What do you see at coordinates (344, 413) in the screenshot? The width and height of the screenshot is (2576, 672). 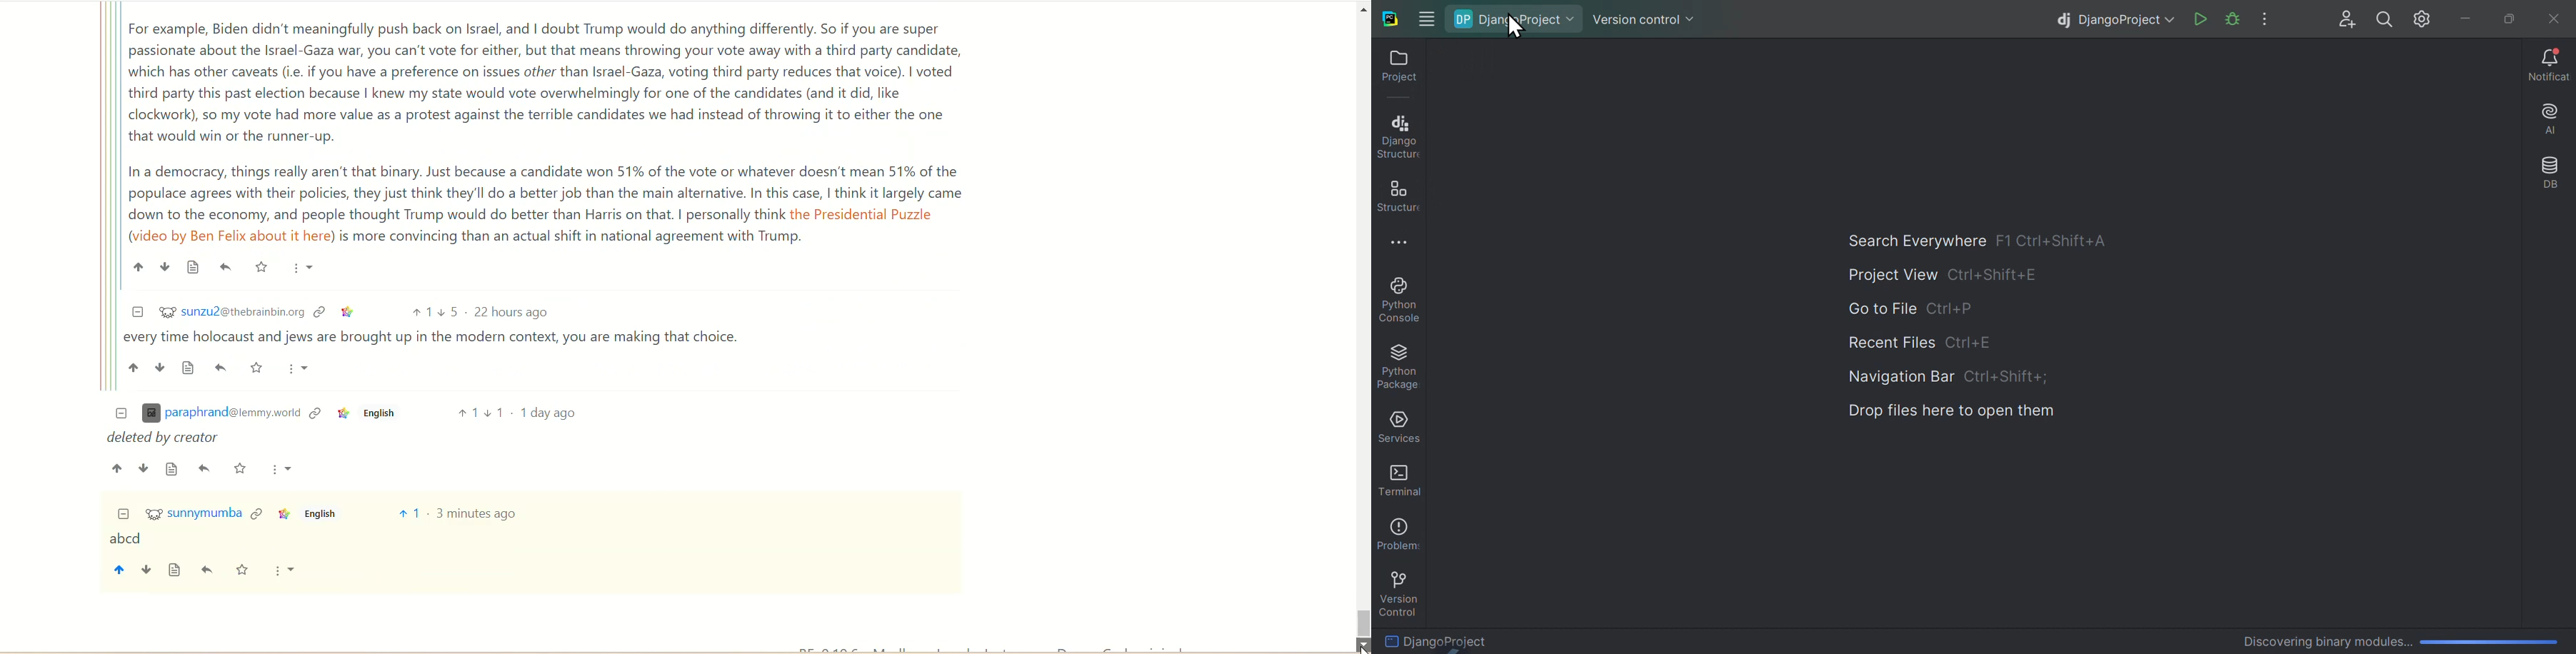 I see `Link` at bounding box center [344, 413].